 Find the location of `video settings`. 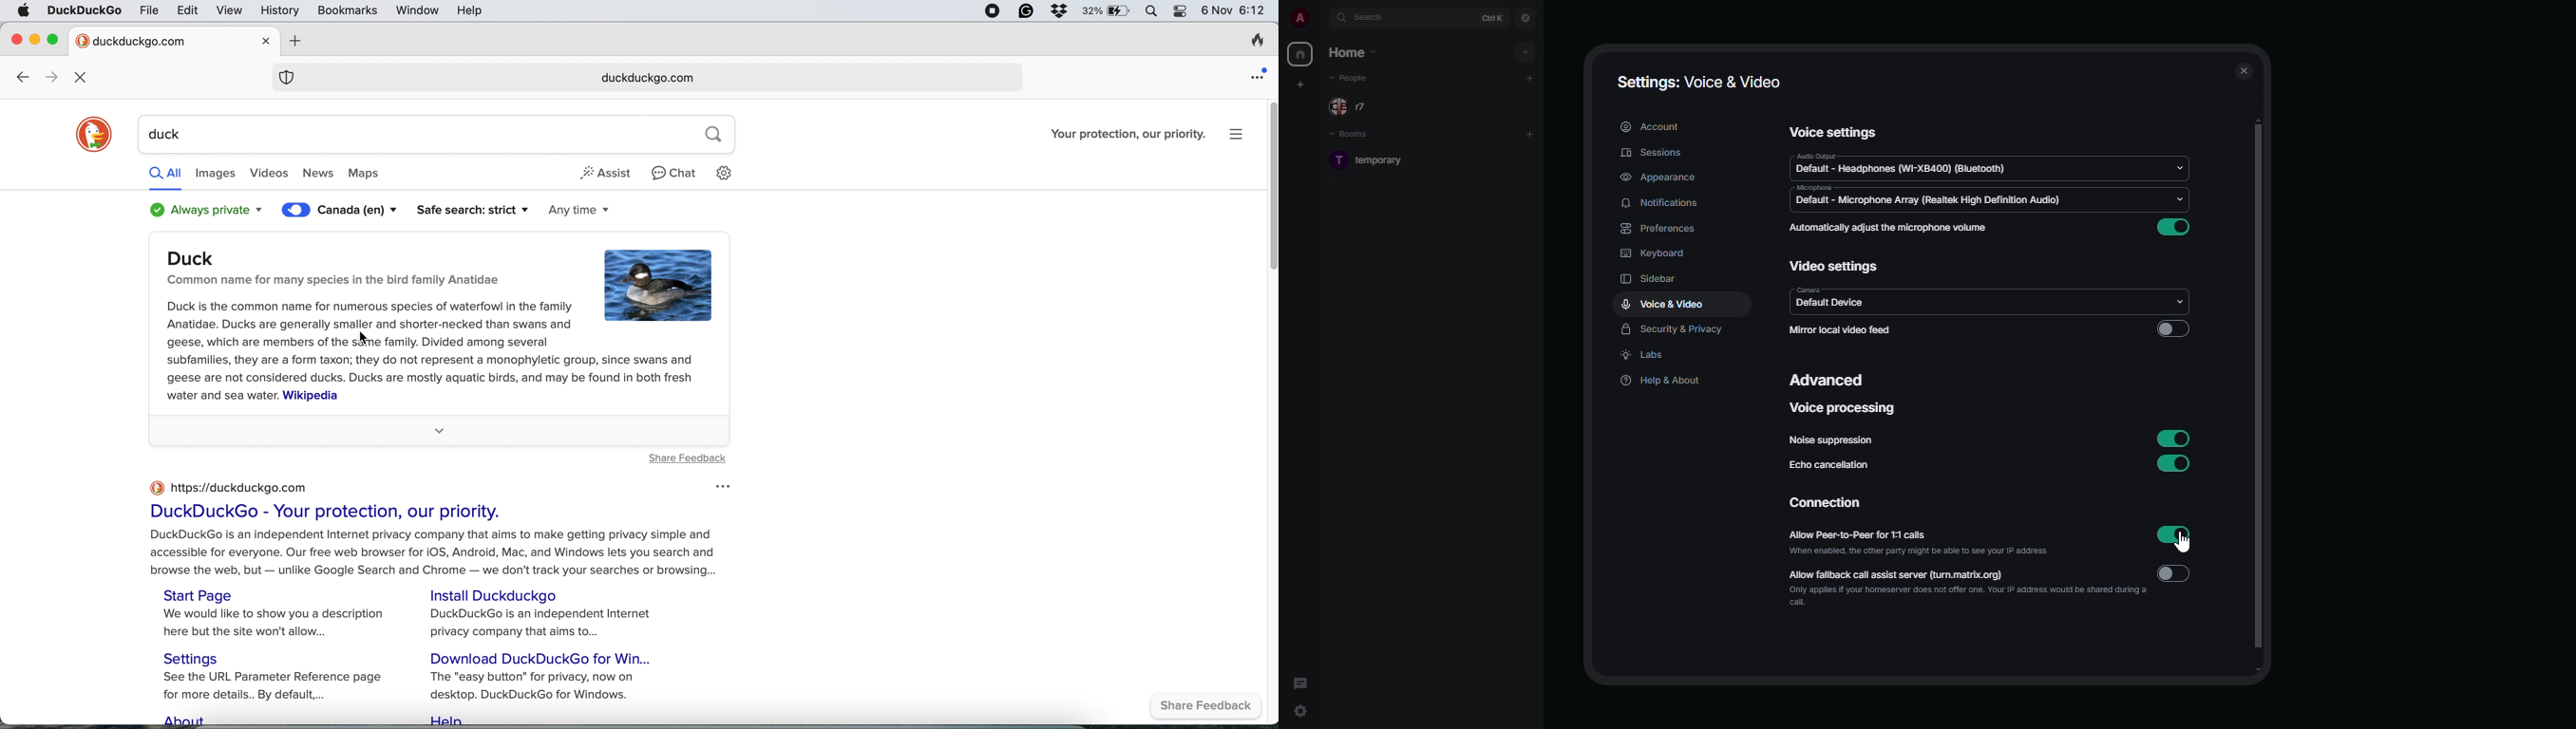

video settings is located at coordinates (1836, 267).